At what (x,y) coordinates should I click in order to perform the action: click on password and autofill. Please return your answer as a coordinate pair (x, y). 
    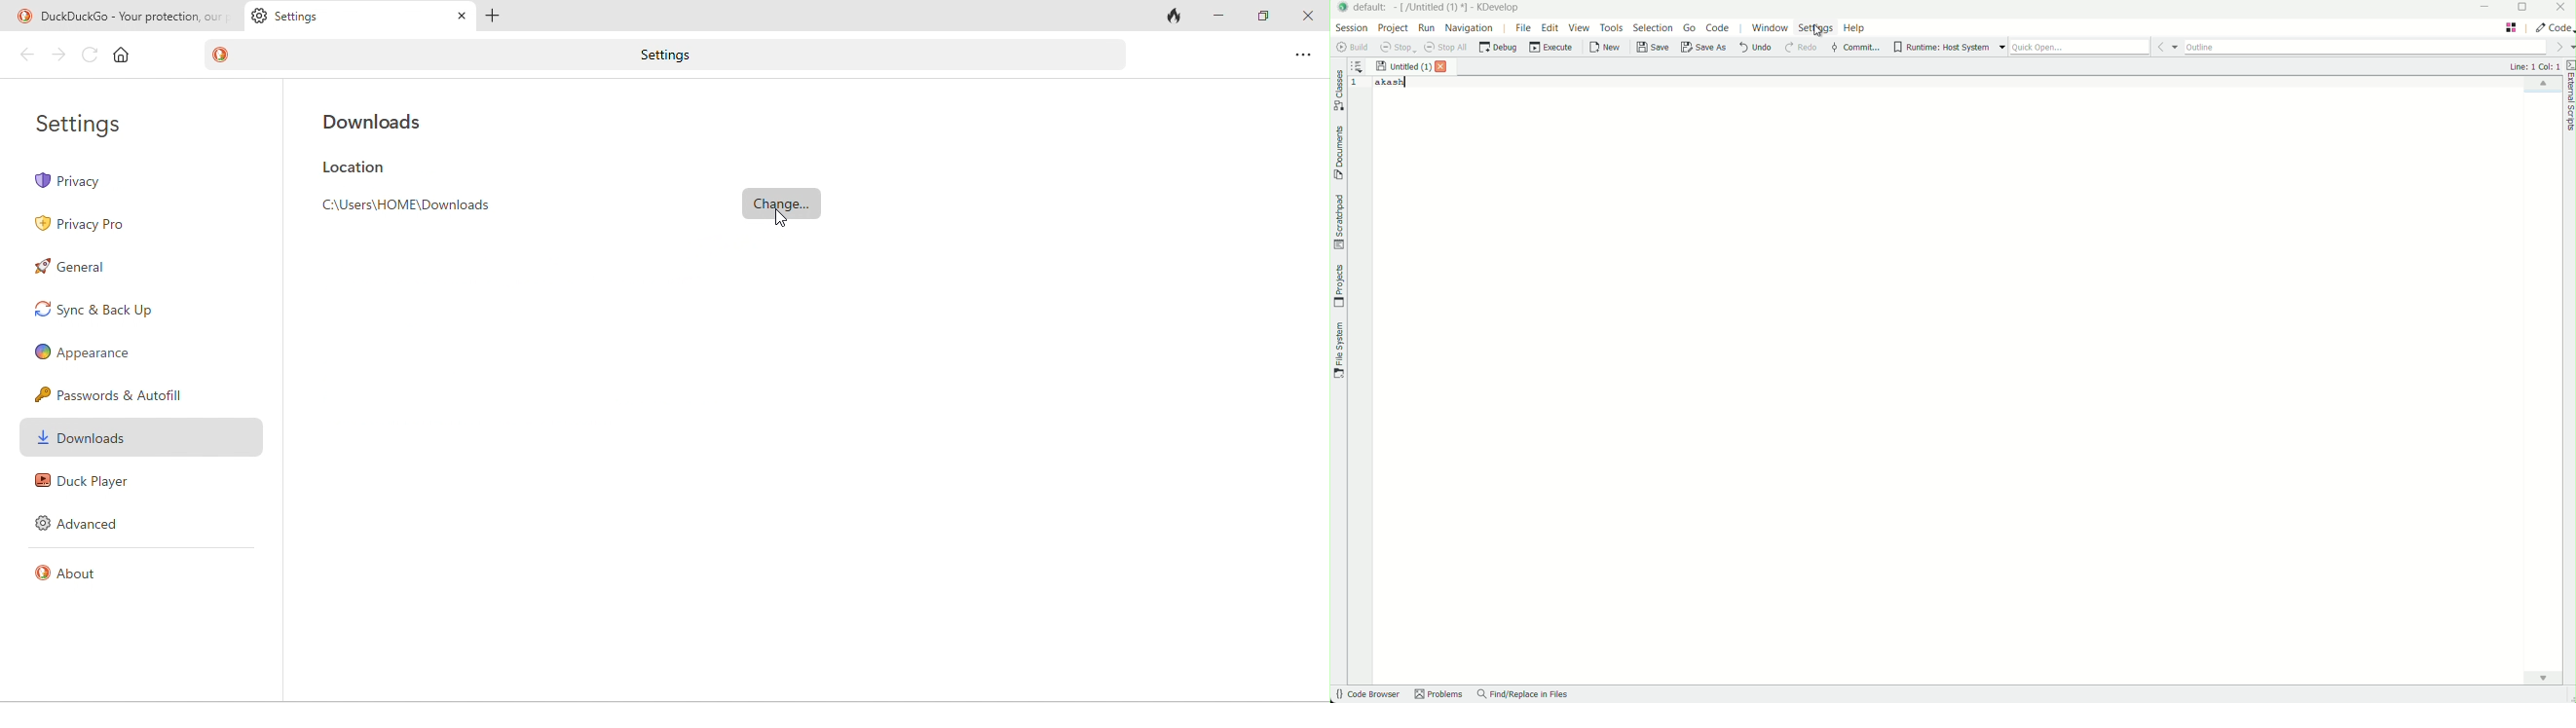
    Looking at the image, I should click on (117, 393).